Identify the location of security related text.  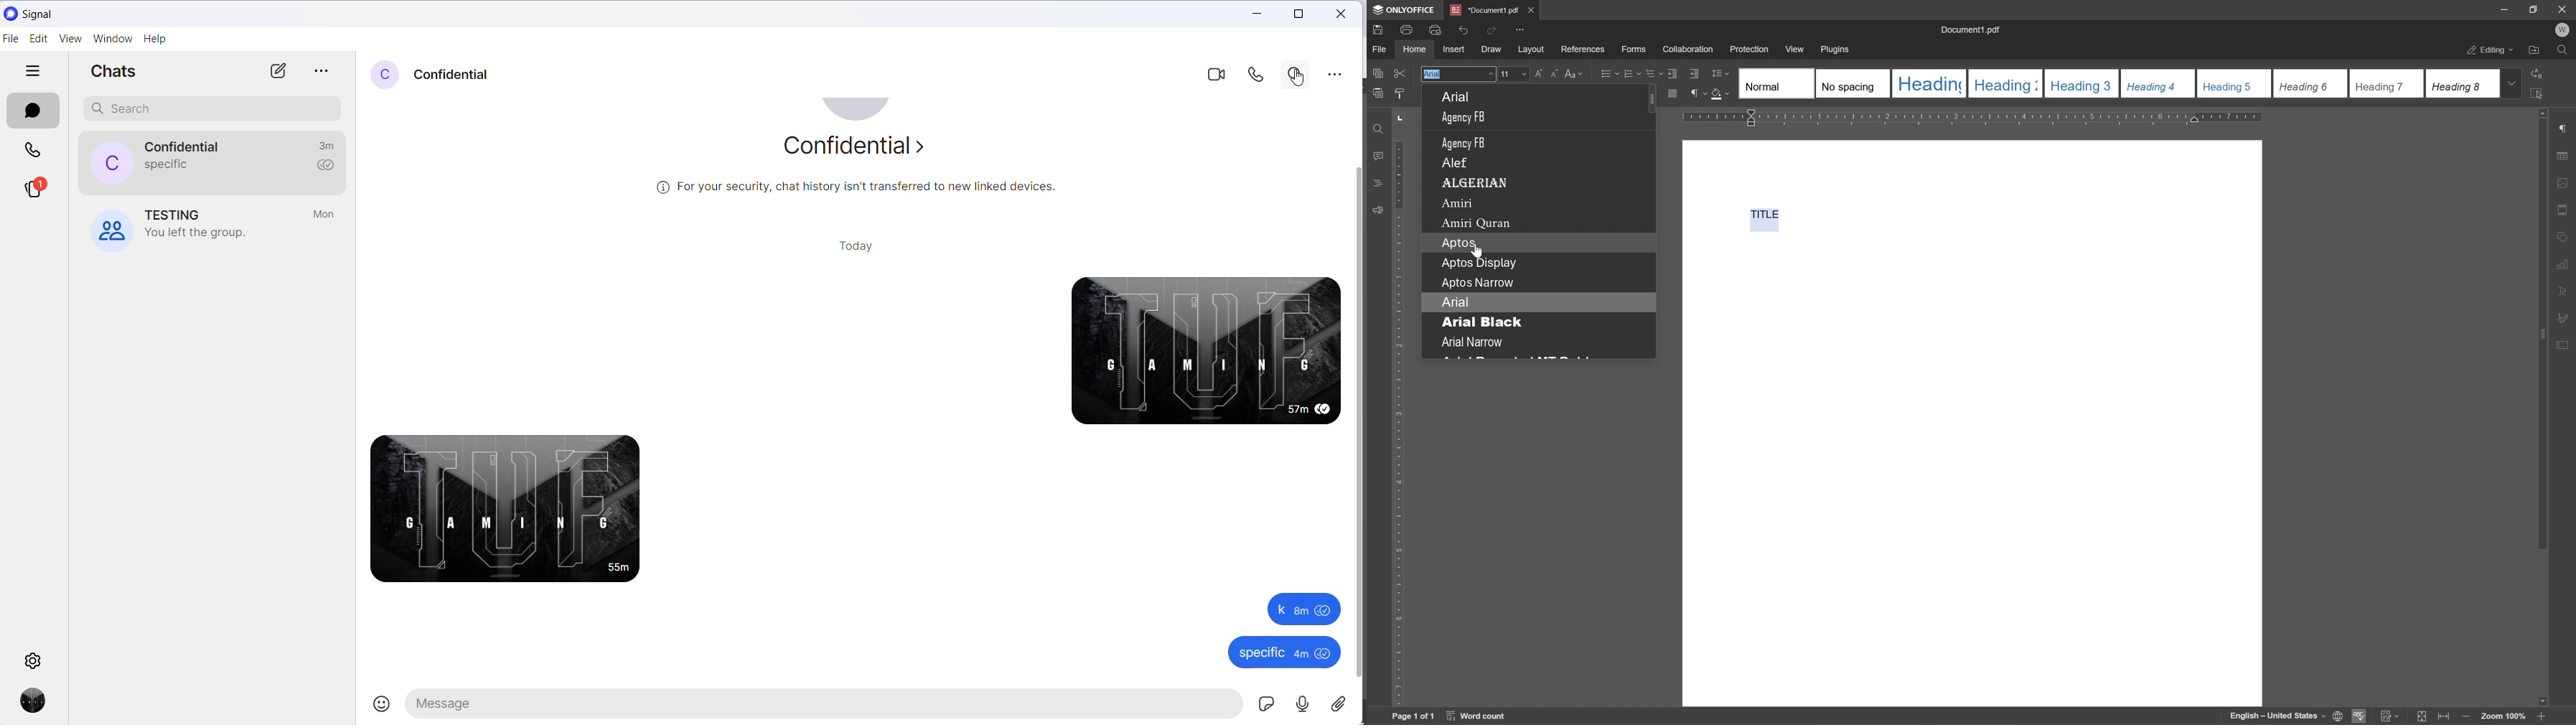
(864, 190).